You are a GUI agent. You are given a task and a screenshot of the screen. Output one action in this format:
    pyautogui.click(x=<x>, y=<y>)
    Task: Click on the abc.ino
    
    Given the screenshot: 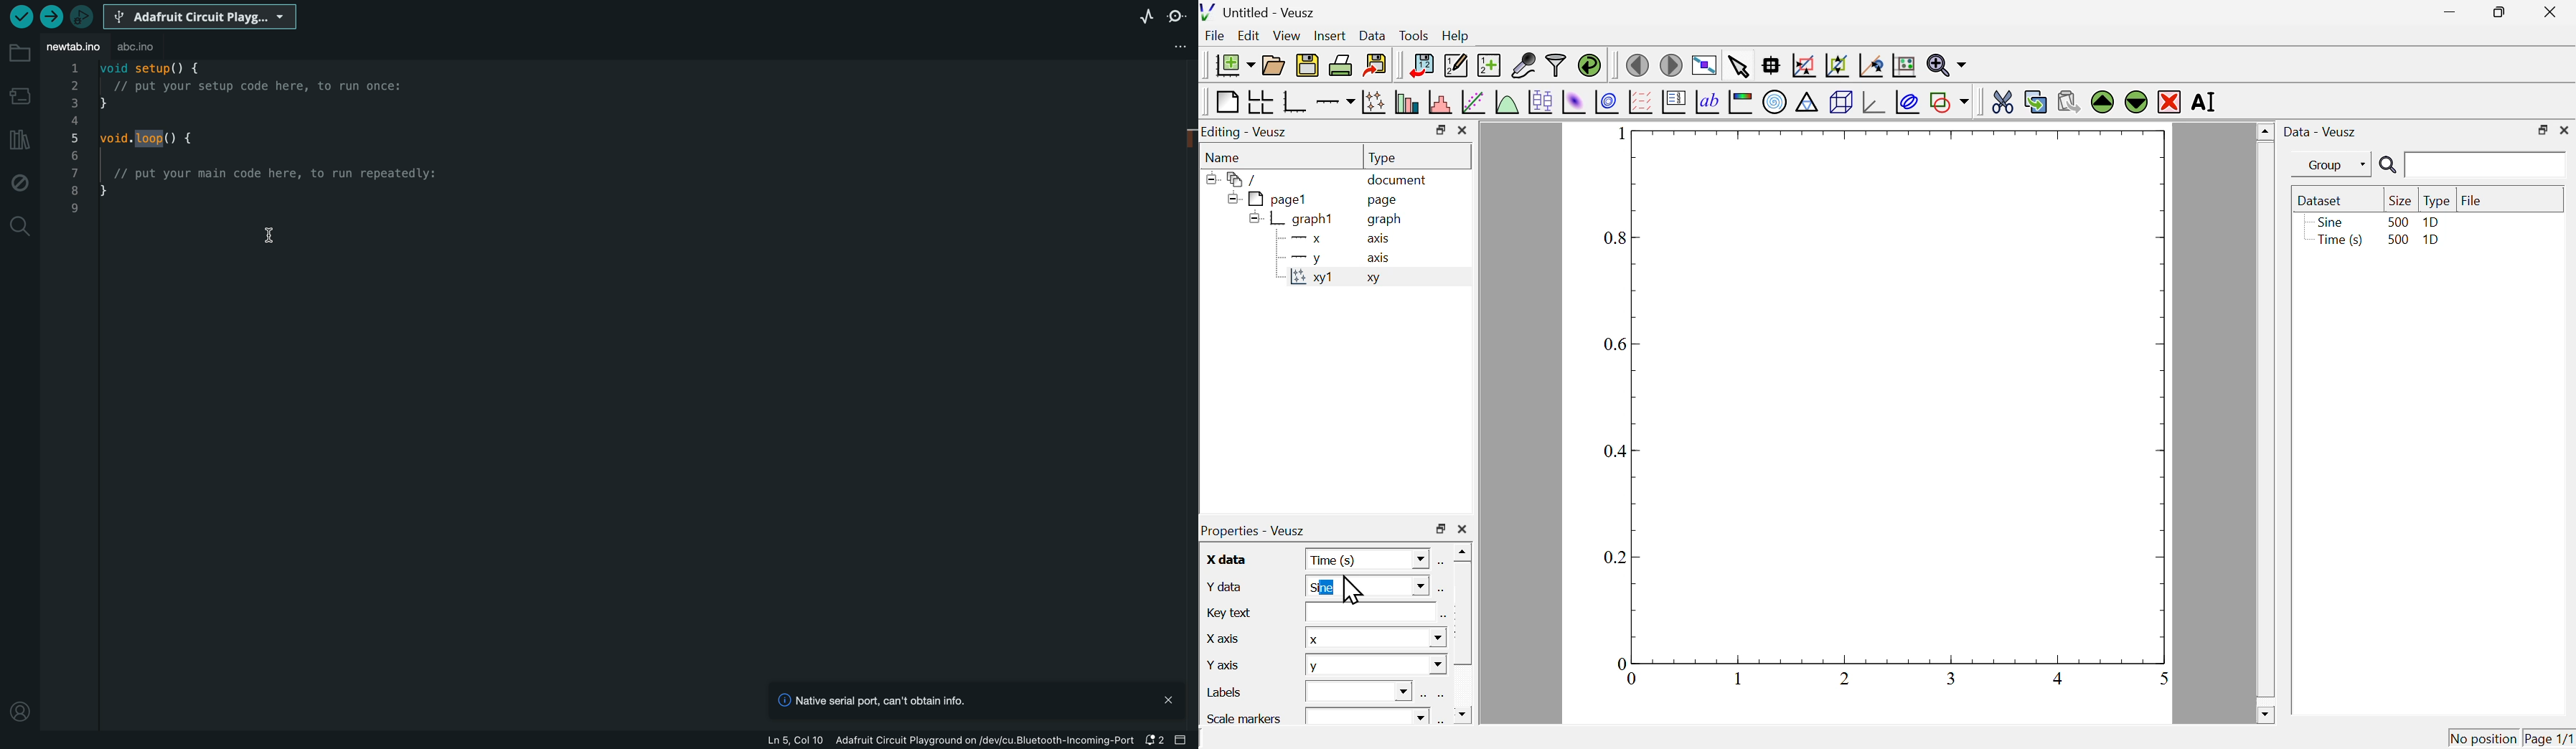 What is the action you would take?
    pyautogui.click(x=134, y=47)
    